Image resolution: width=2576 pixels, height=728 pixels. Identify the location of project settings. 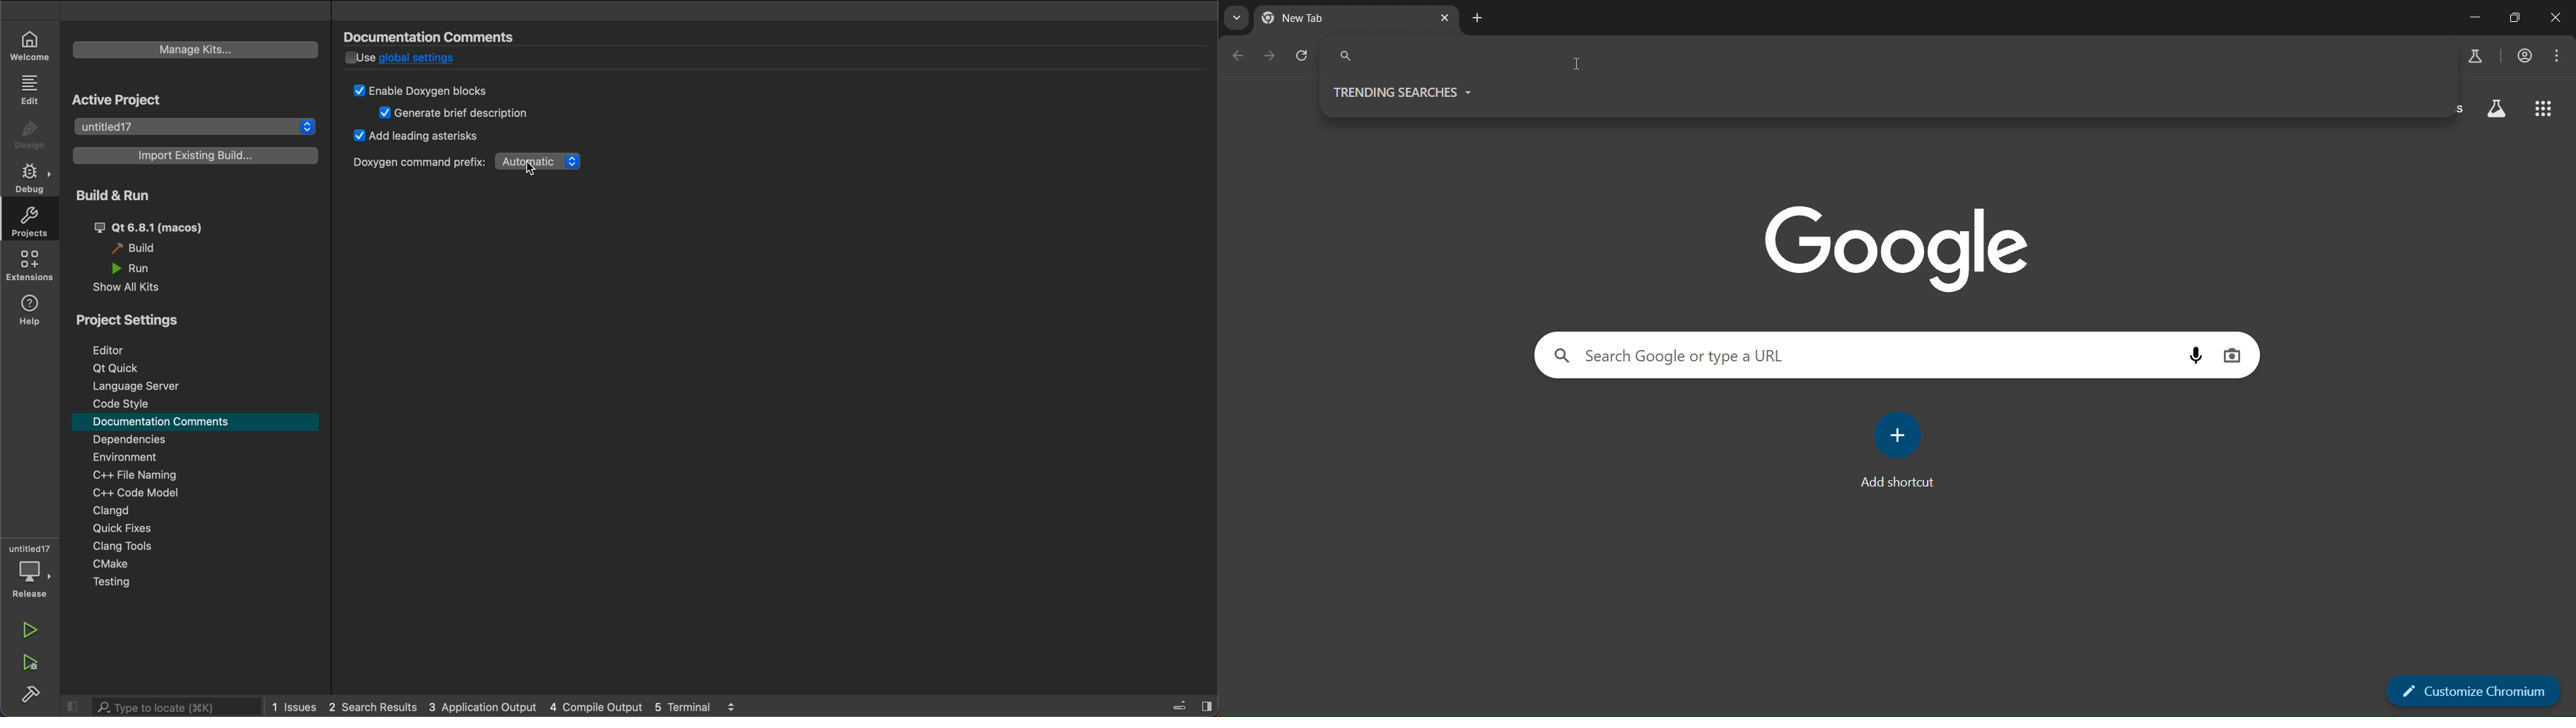
(197, 320).